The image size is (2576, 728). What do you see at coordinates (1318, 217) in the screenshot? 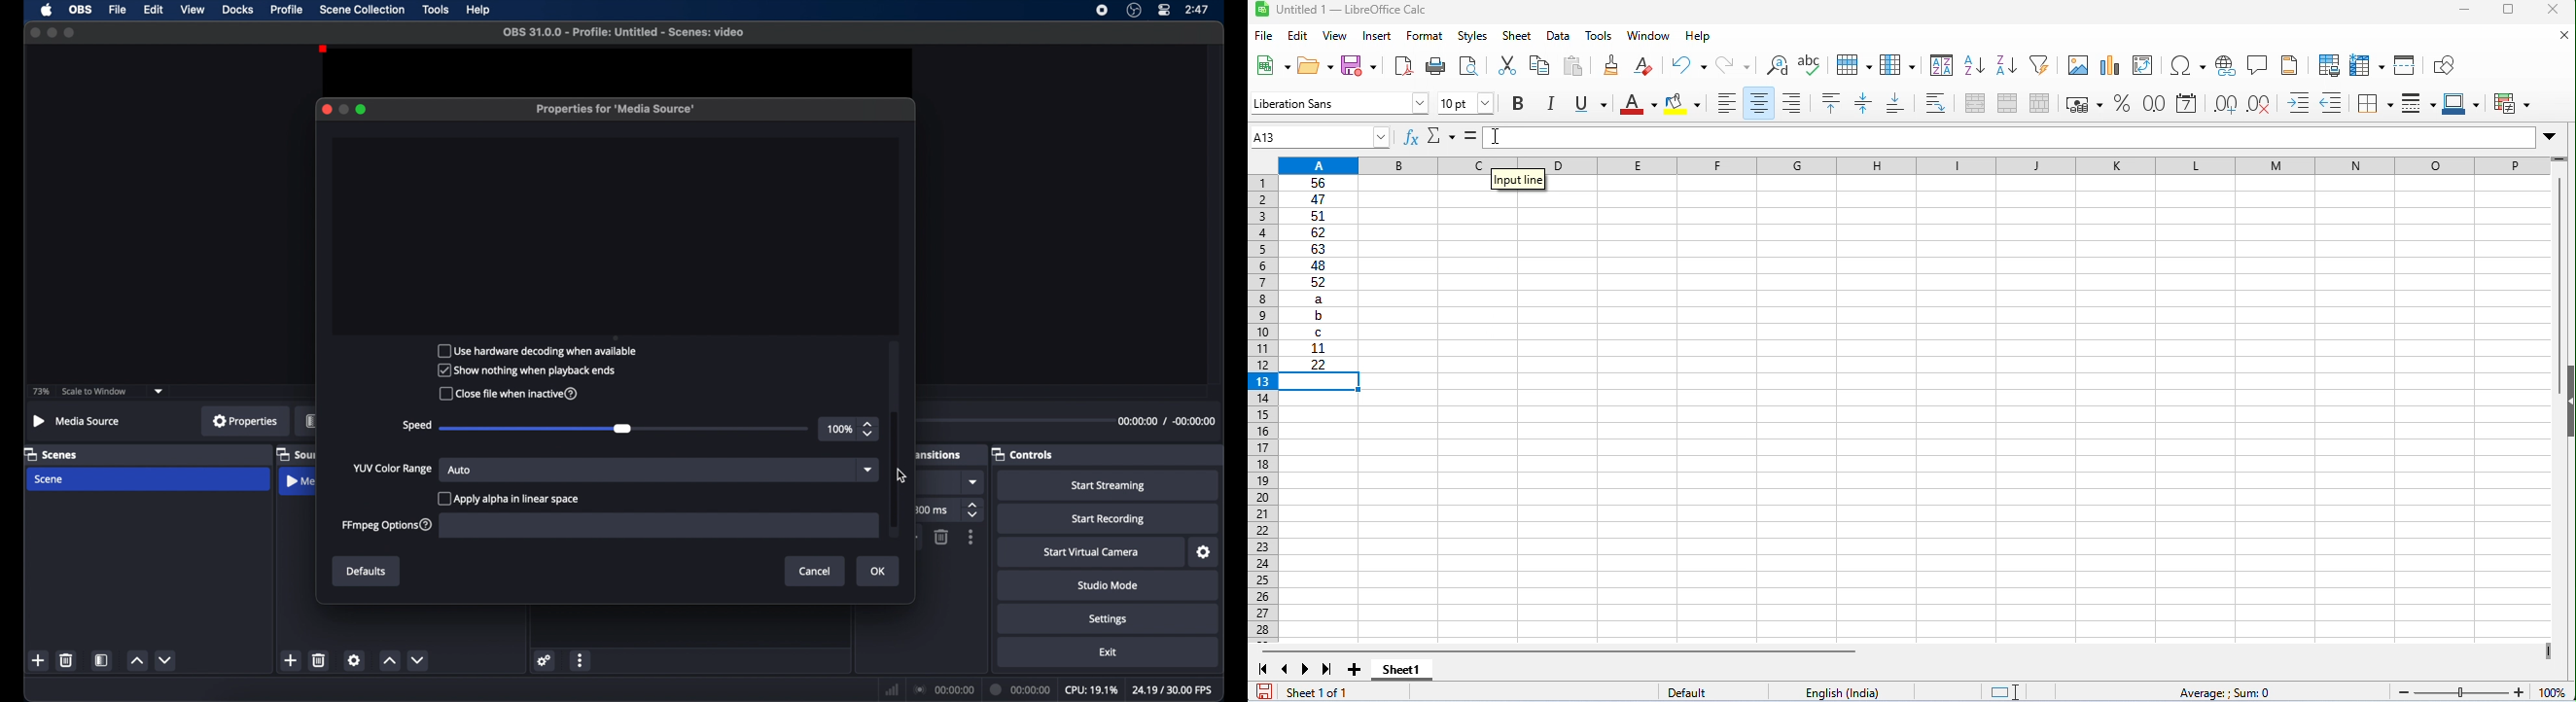
I see `51` at bounding box center [1318, 217].